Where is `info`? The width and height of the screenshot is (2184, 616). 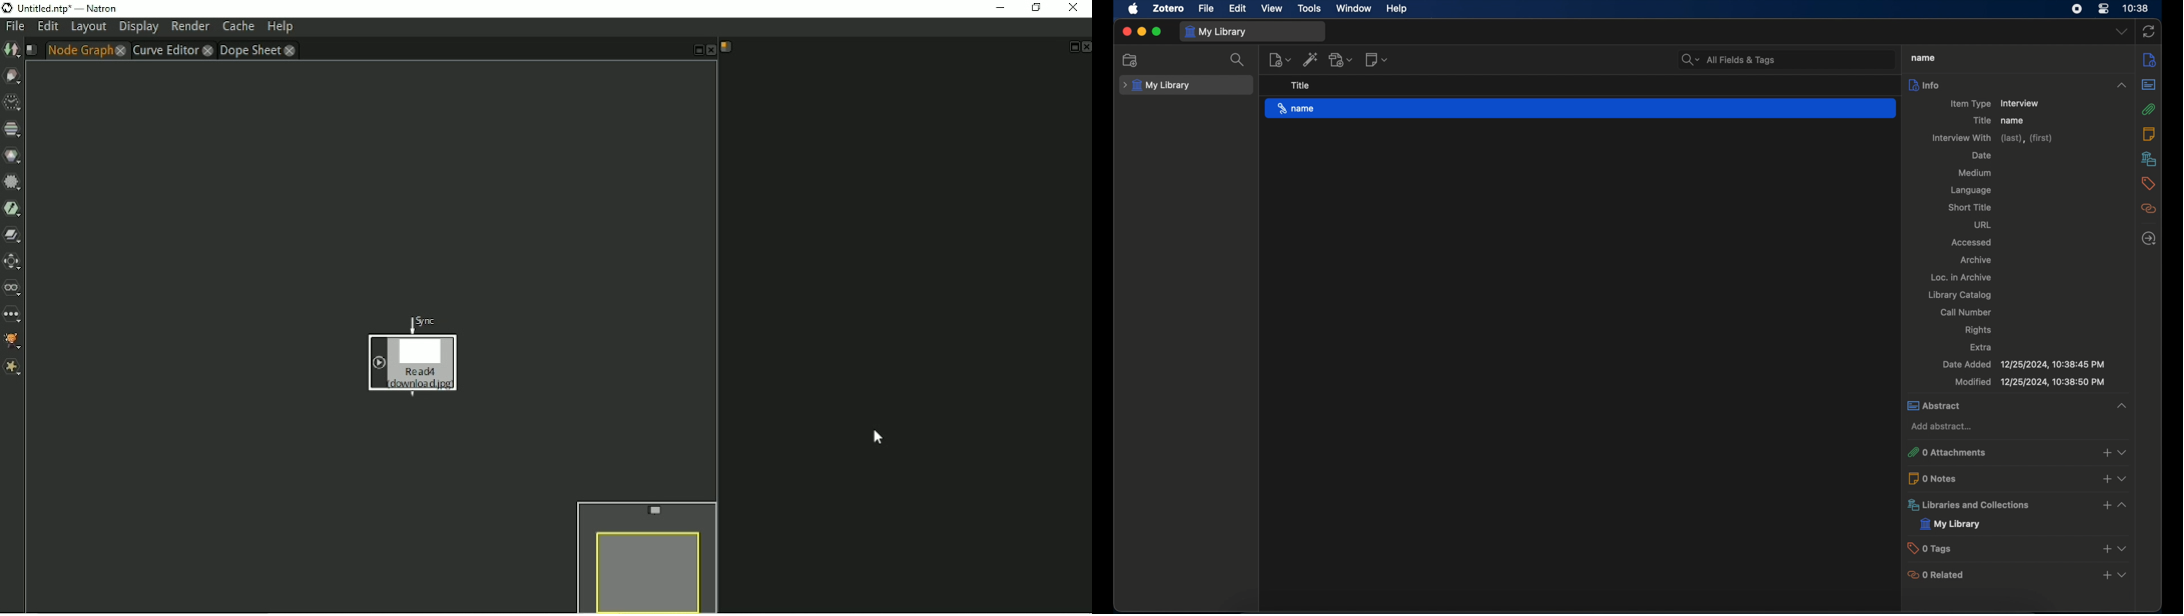
info is located at coordinates (2020, 85).